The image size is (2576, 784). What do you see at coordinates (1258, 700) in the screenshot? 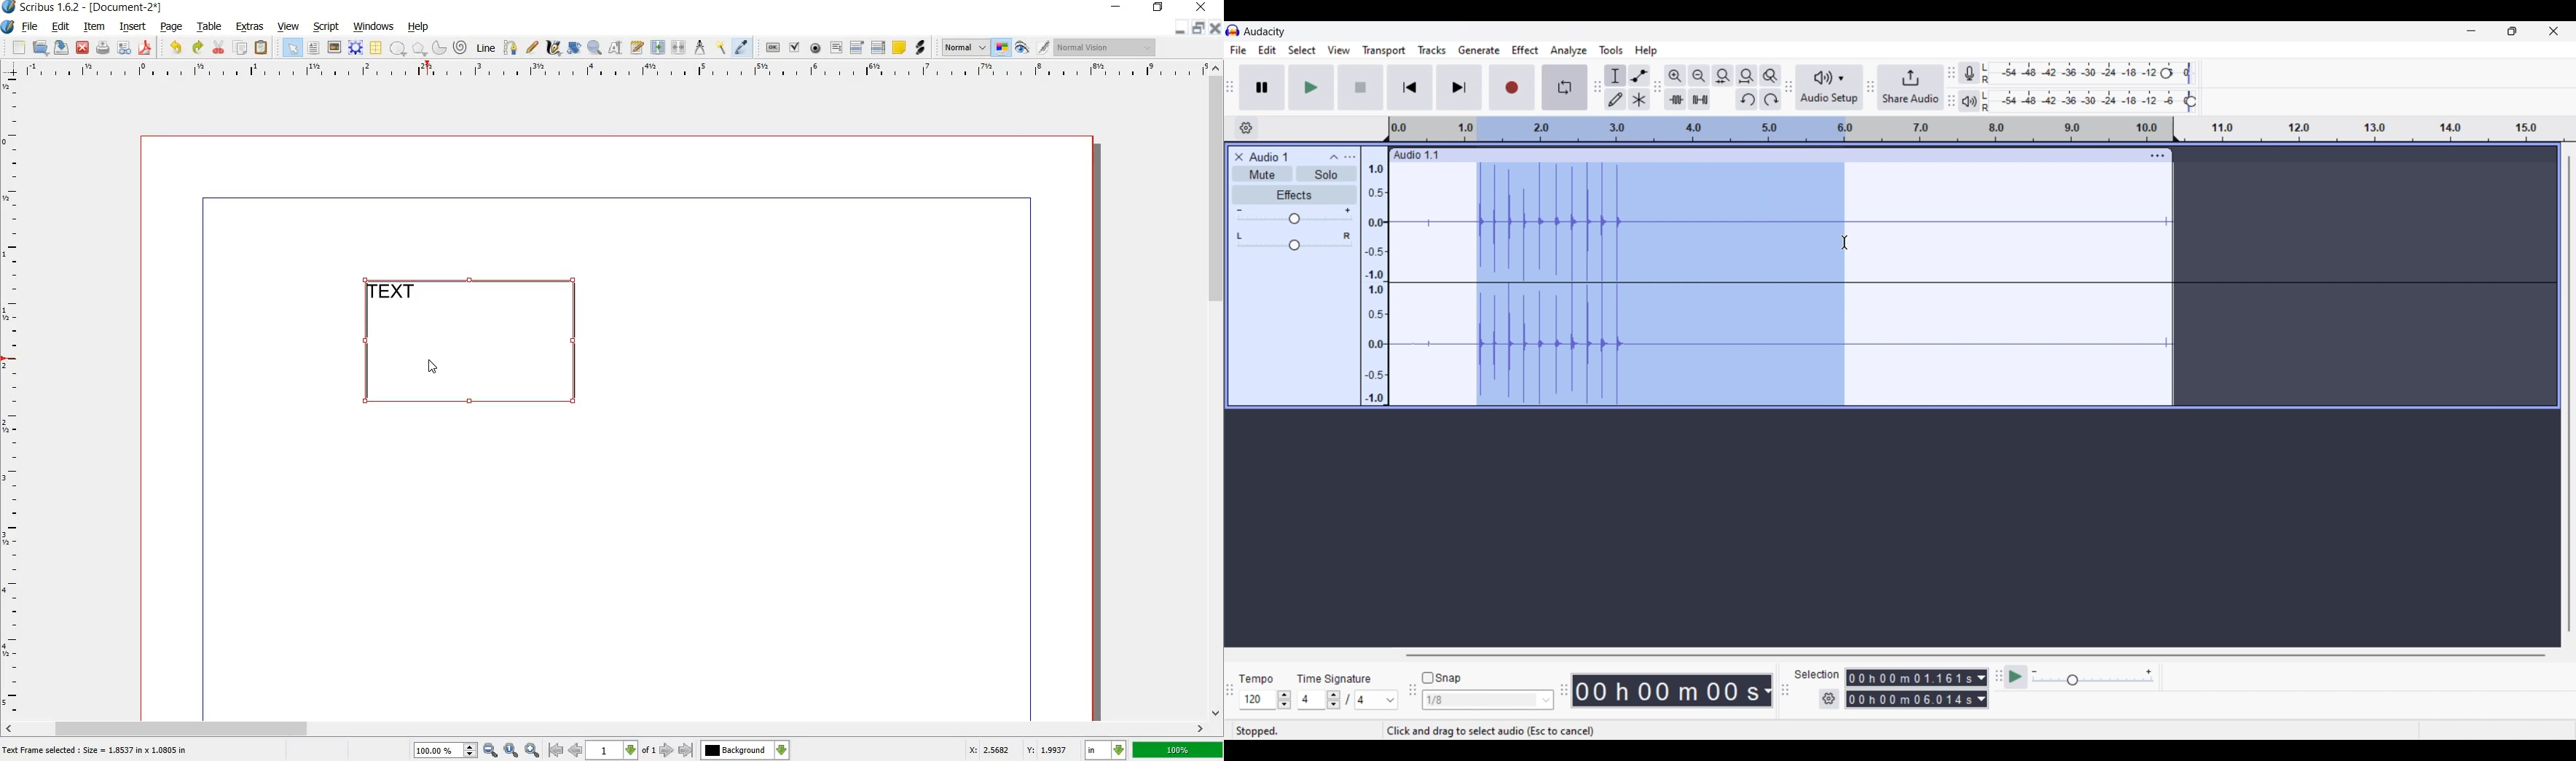
I see `Type in tempo` at bounding box center [1258, 700].